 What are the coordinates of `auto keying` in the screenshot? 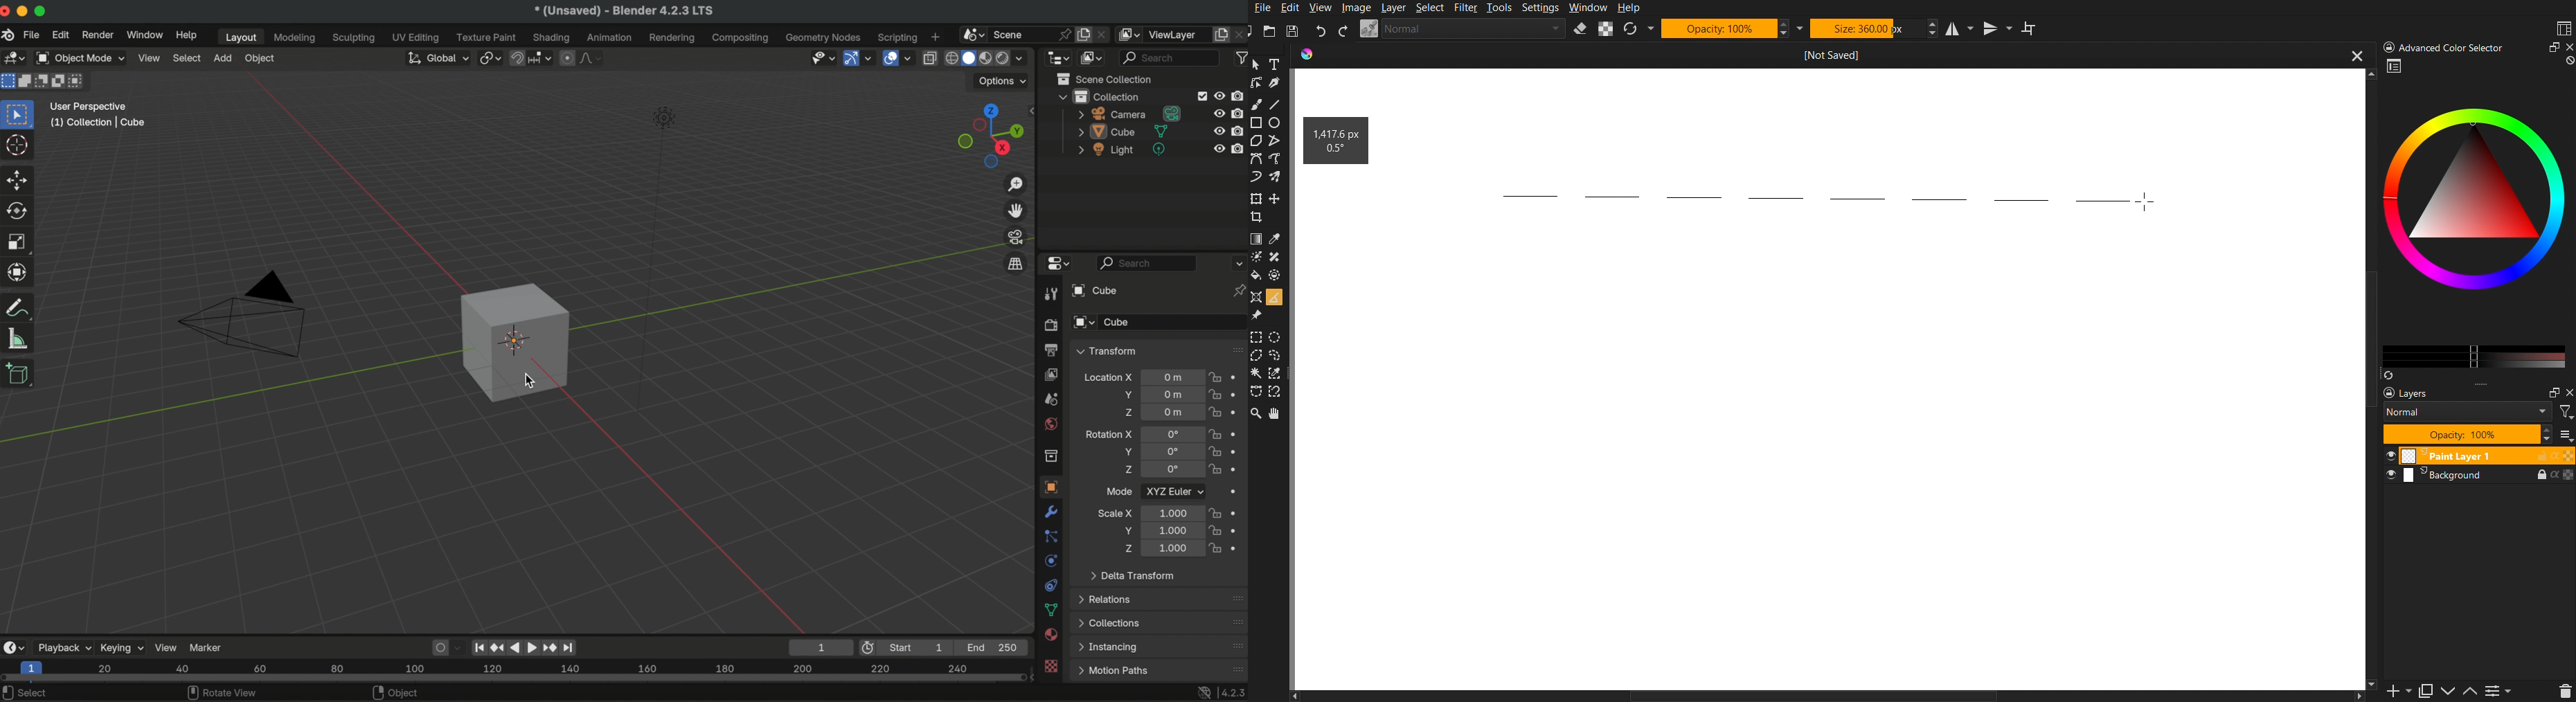 It's located at (438, 646).